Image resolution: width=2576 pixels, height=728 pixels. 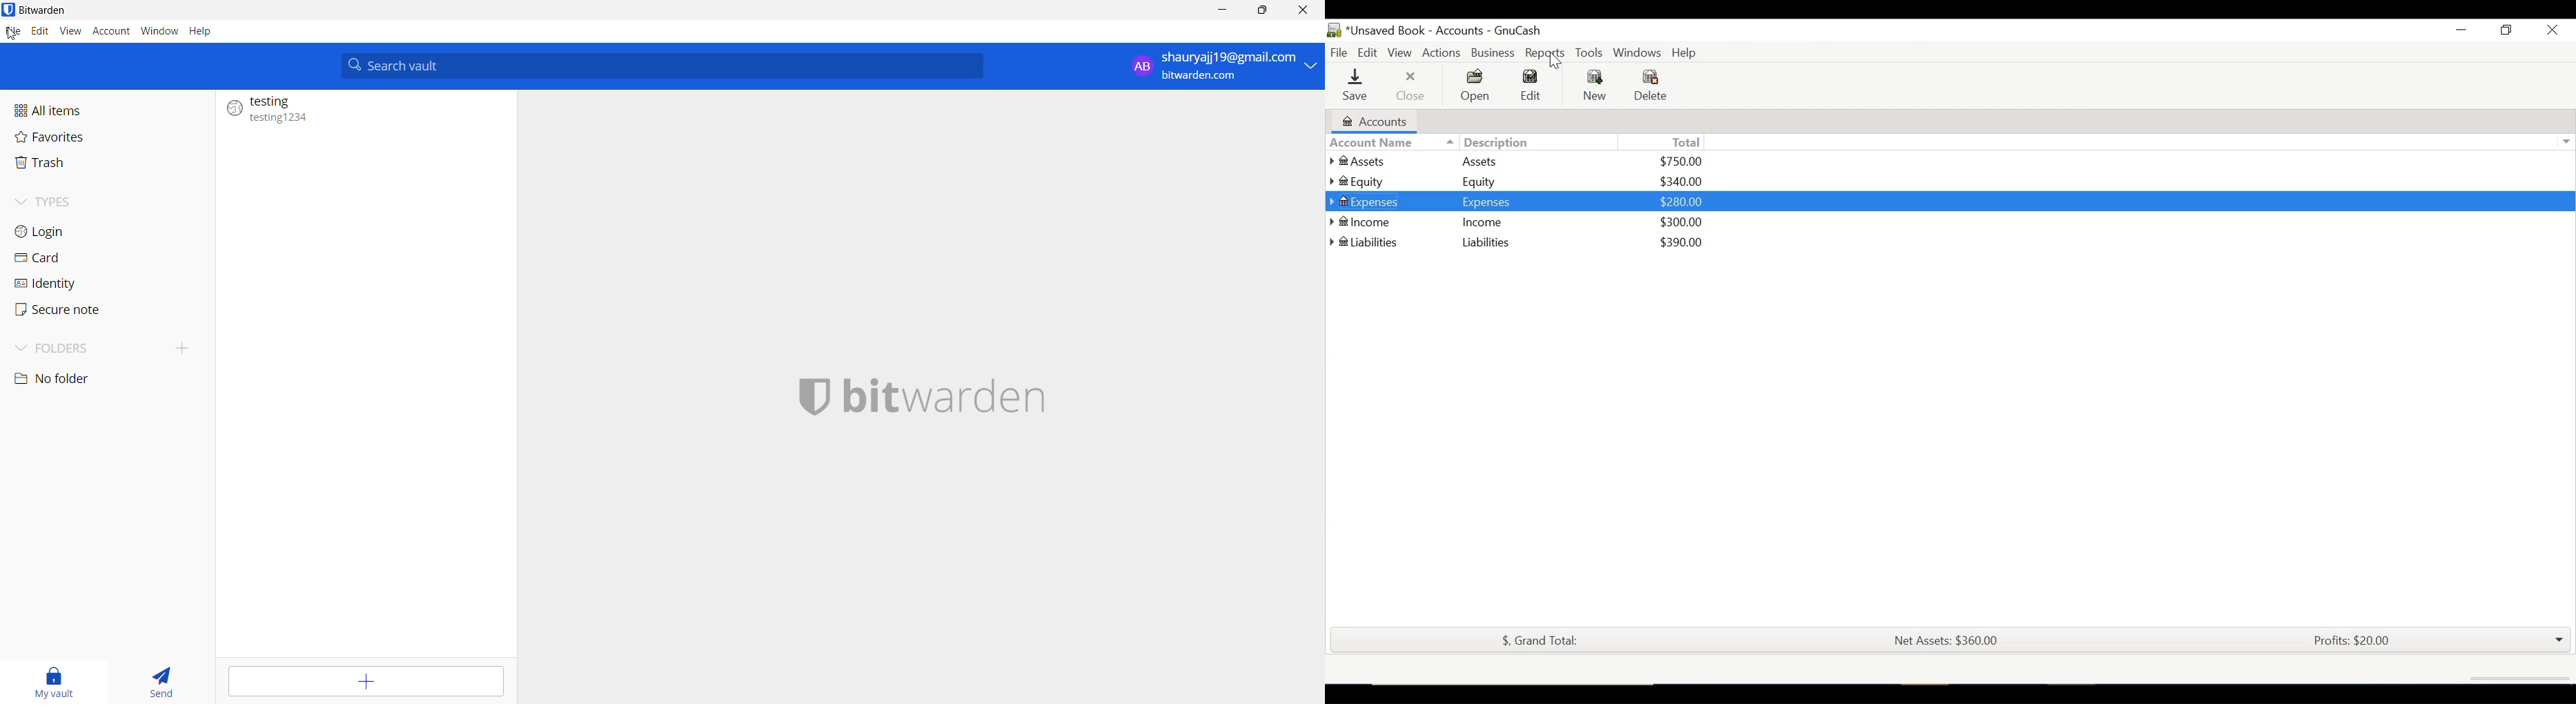 I want to click on File, so click(x=1337, y=51).